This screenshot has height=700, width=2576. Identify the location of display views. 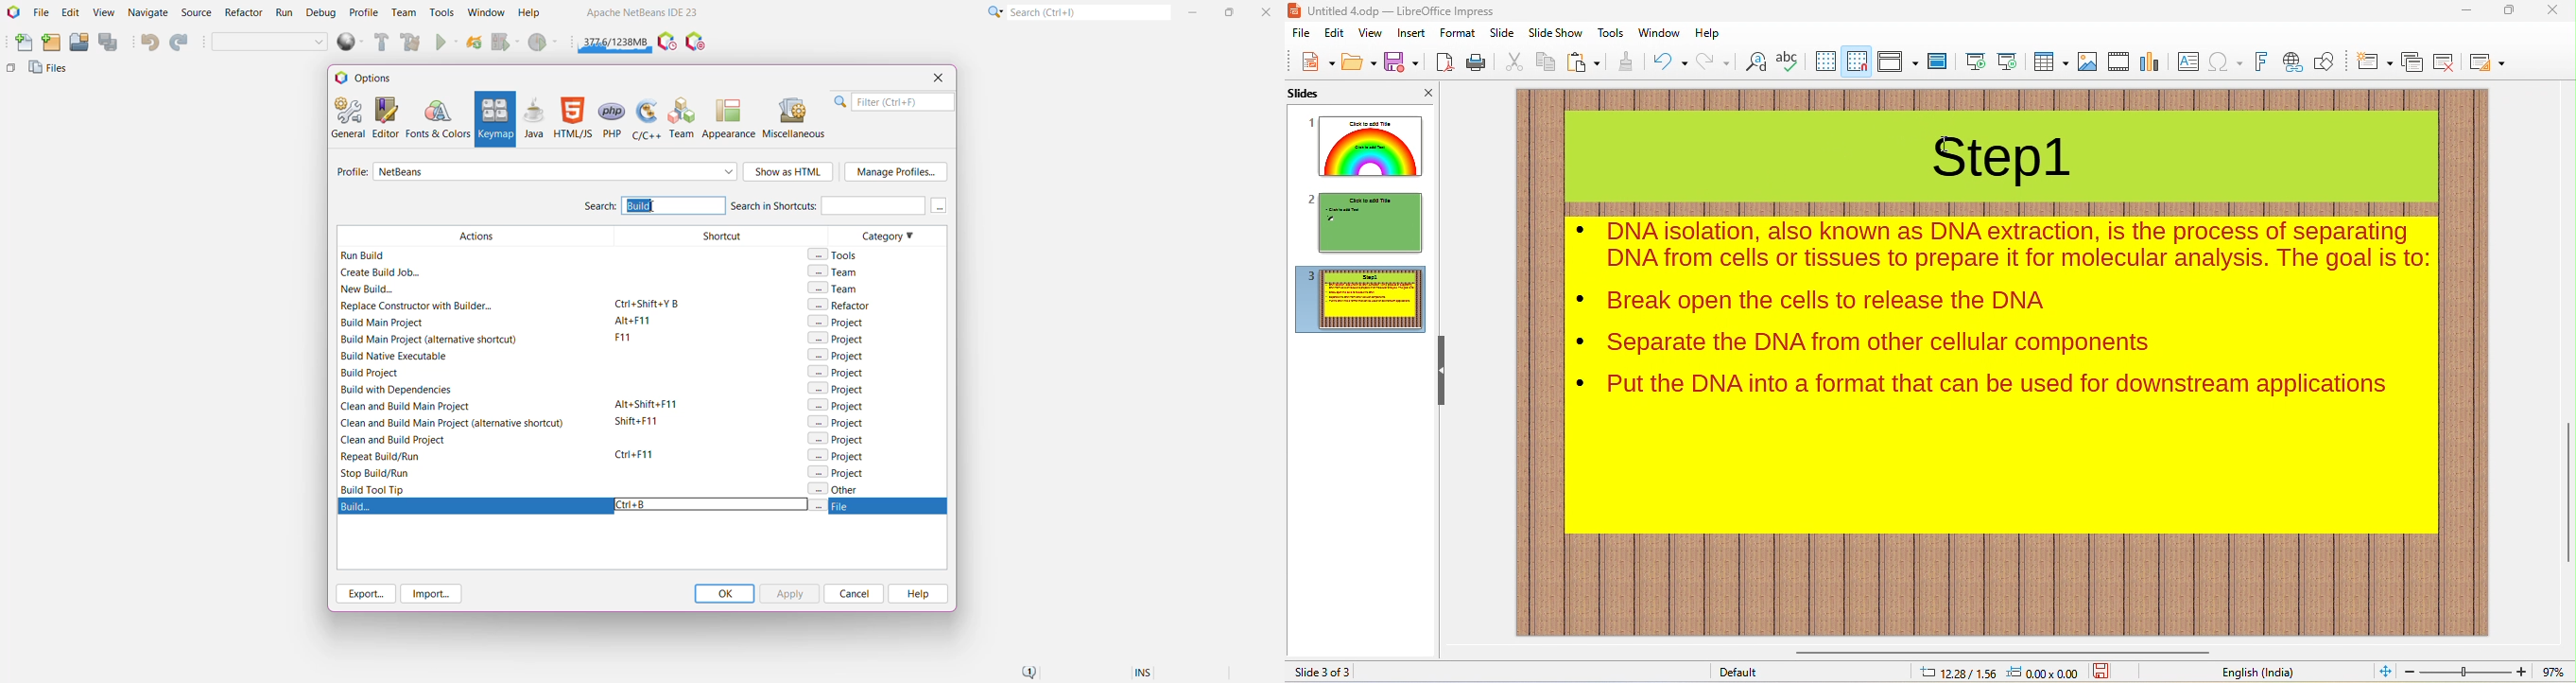
(1896, 62).